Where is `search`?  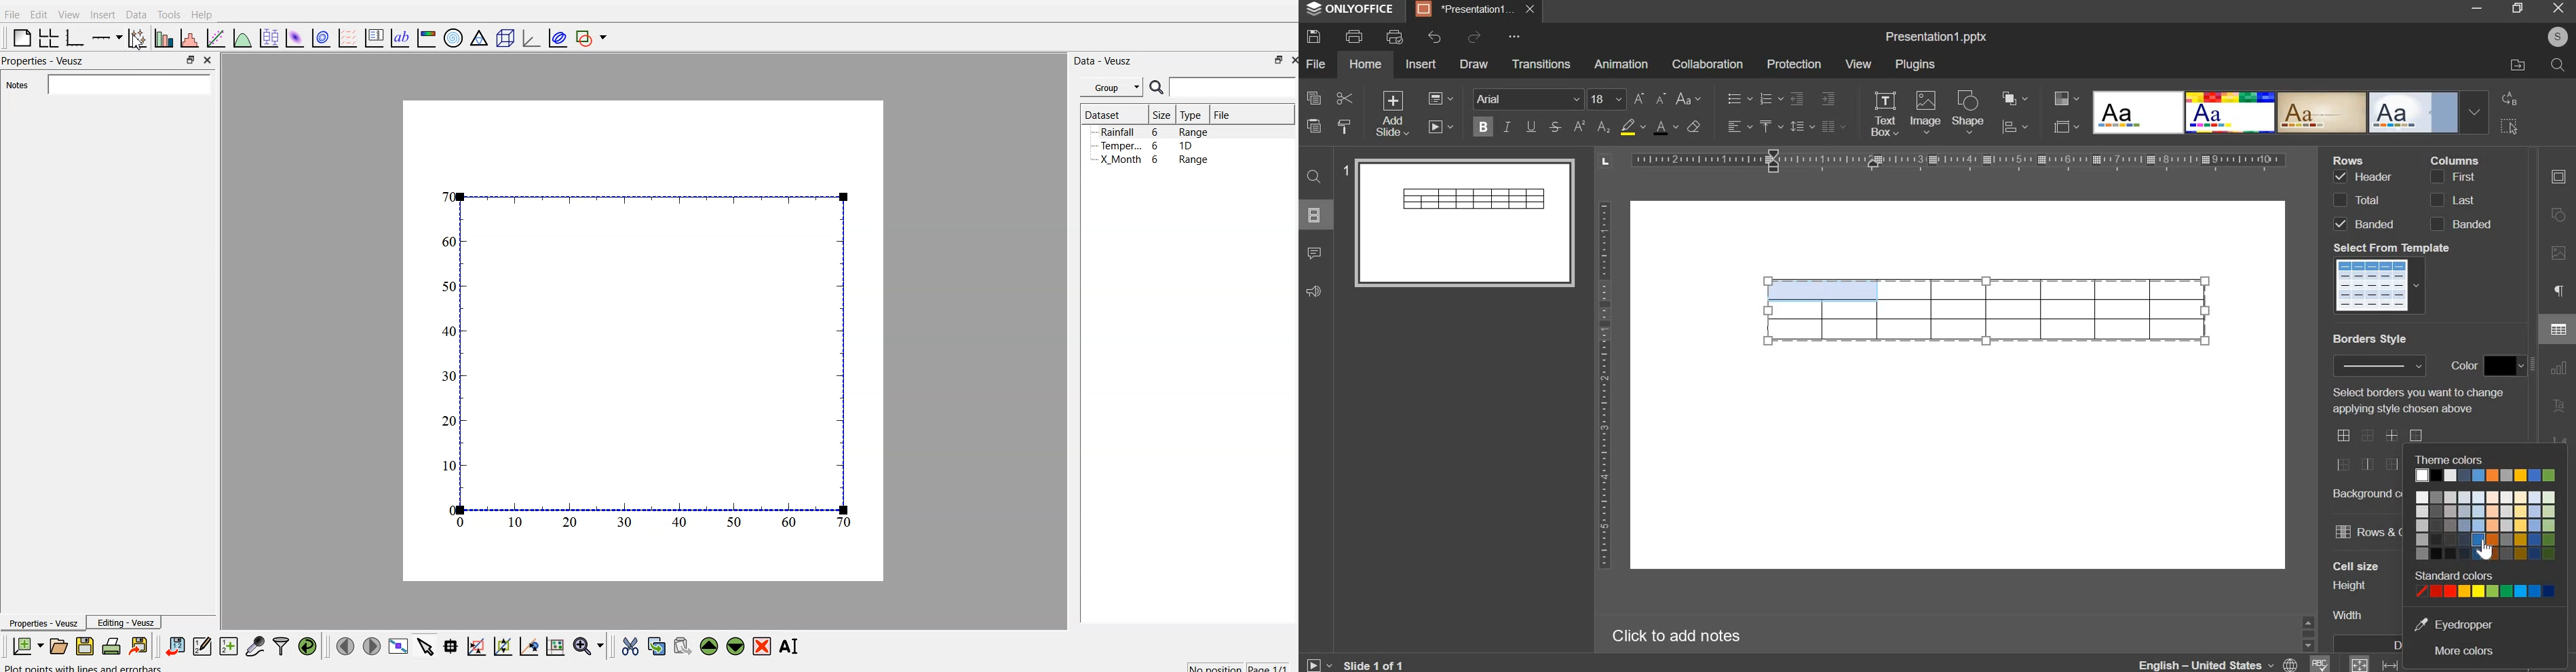 search is located at coordinates (2557, 65).